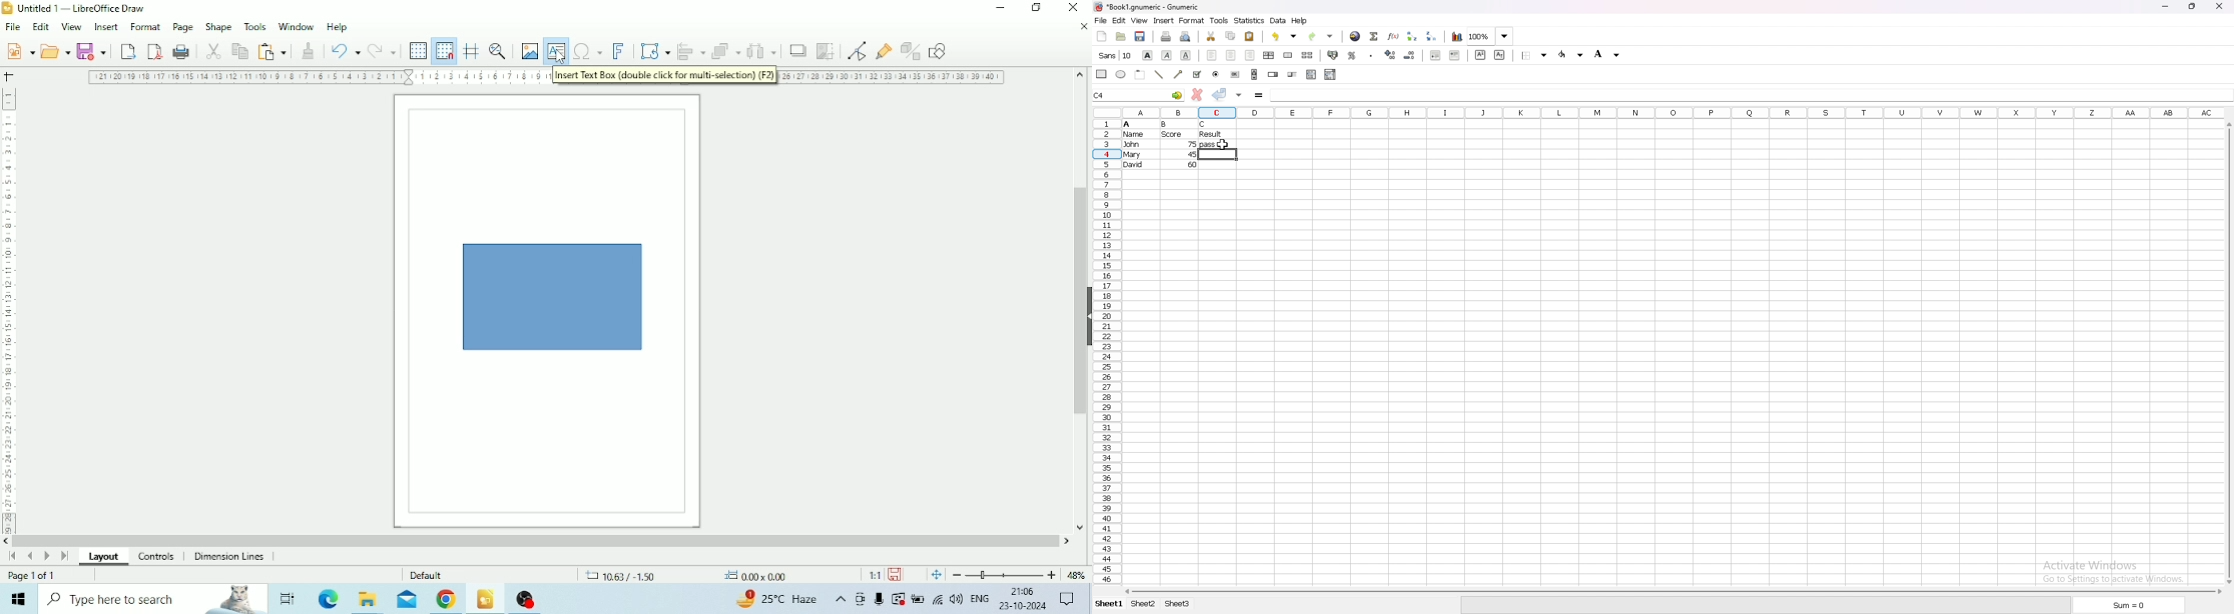 The height and width of the screenshot is (616, 2240). What do you see at coordinates (1481, 55) in the screenshot?
I see `superscript` at bounding box center [1481, 55].